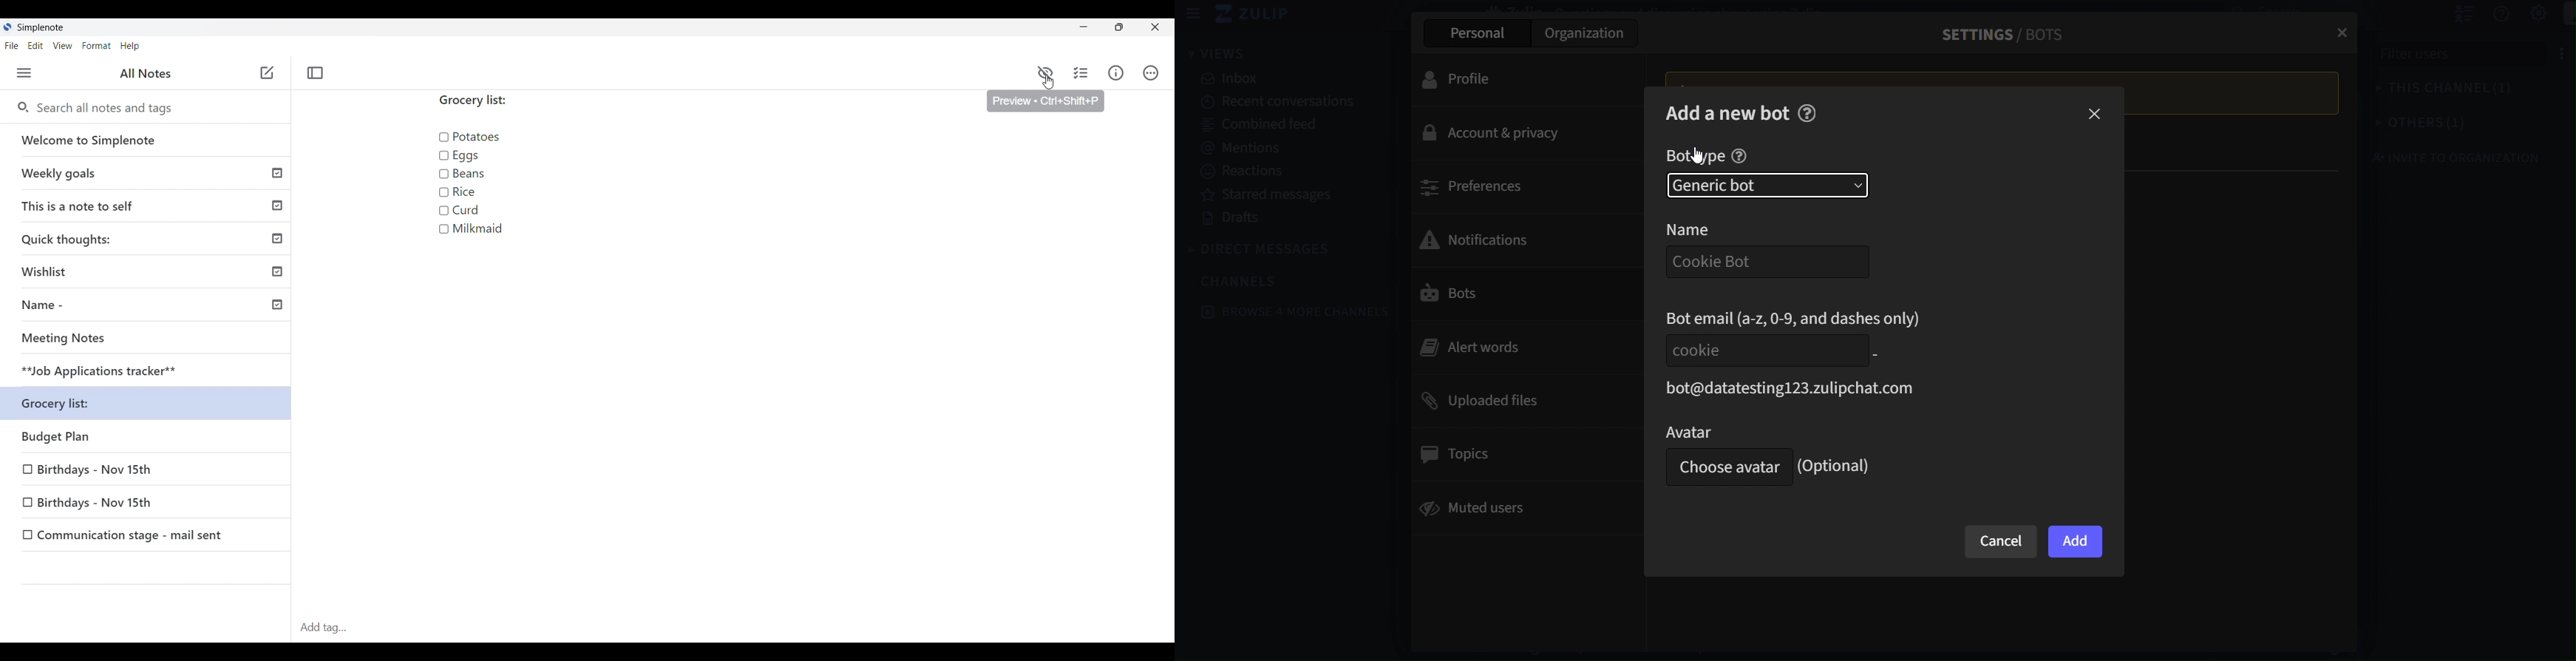 This screenshot has height=672, width=2576. What do you see at coordinates (1518, 399) in the screenshot?
I see `uploaded files` at bounding box center [1518, 399].